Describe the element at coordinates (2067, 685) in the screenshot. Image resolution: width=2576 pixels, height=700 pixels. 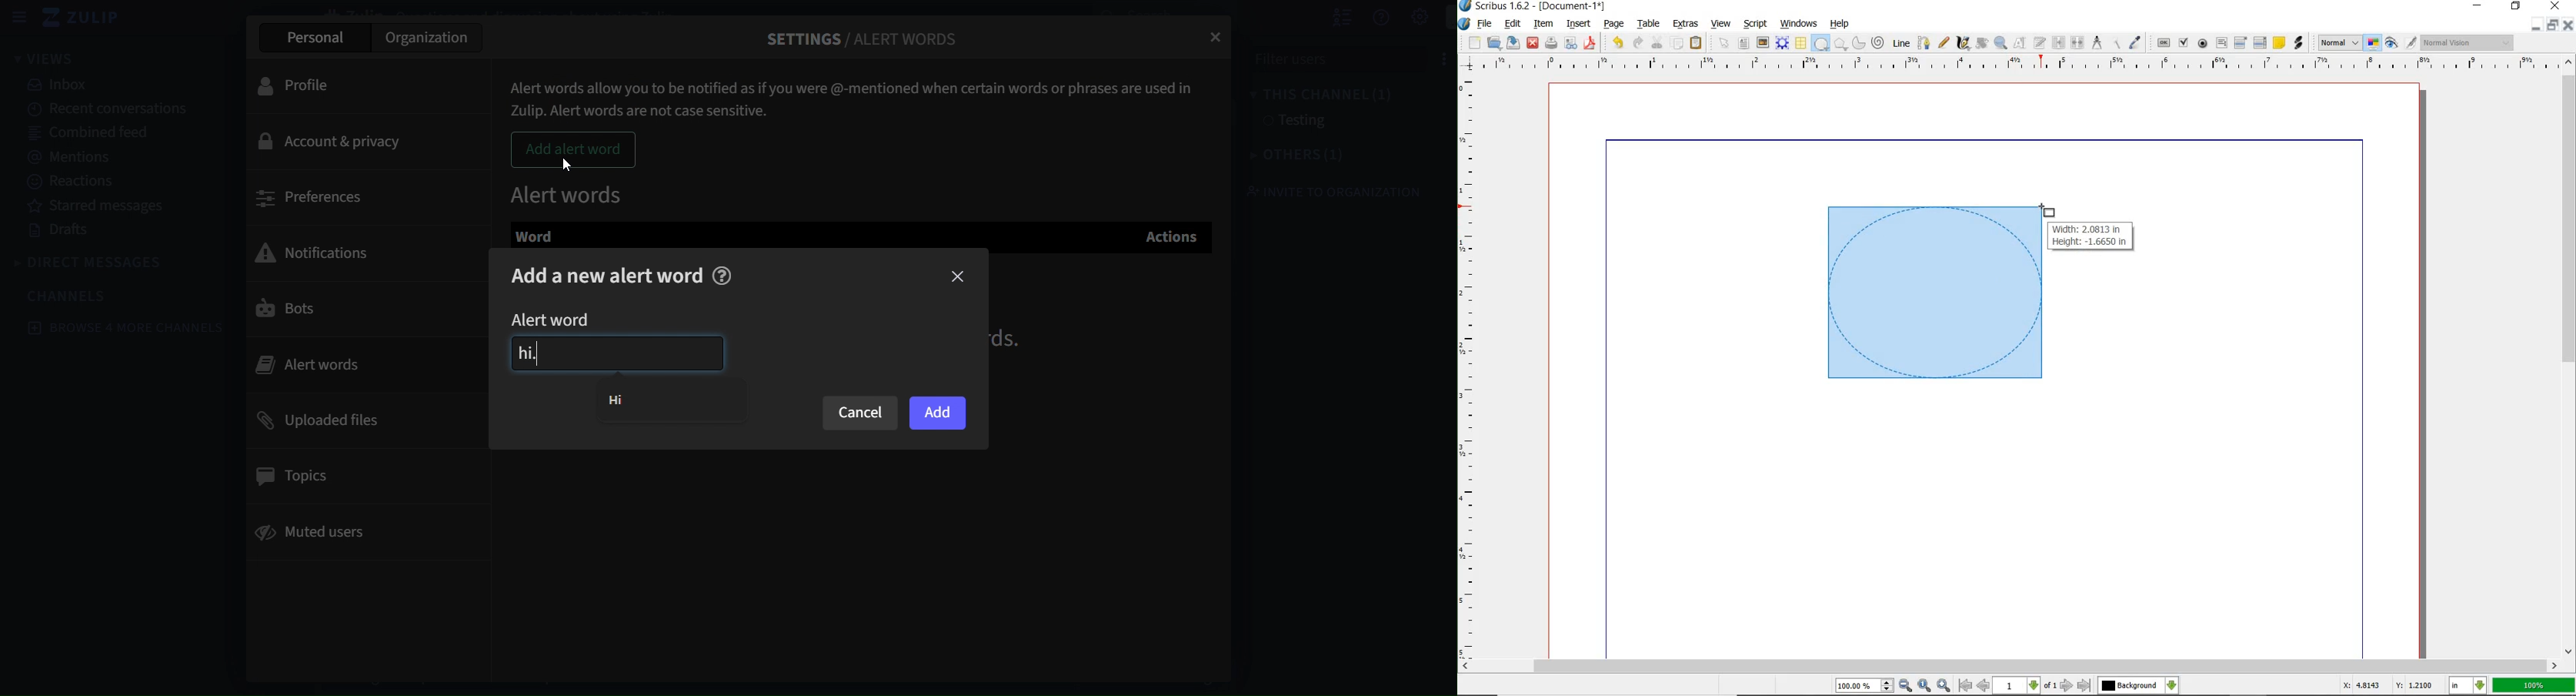
I see `next` at that location.